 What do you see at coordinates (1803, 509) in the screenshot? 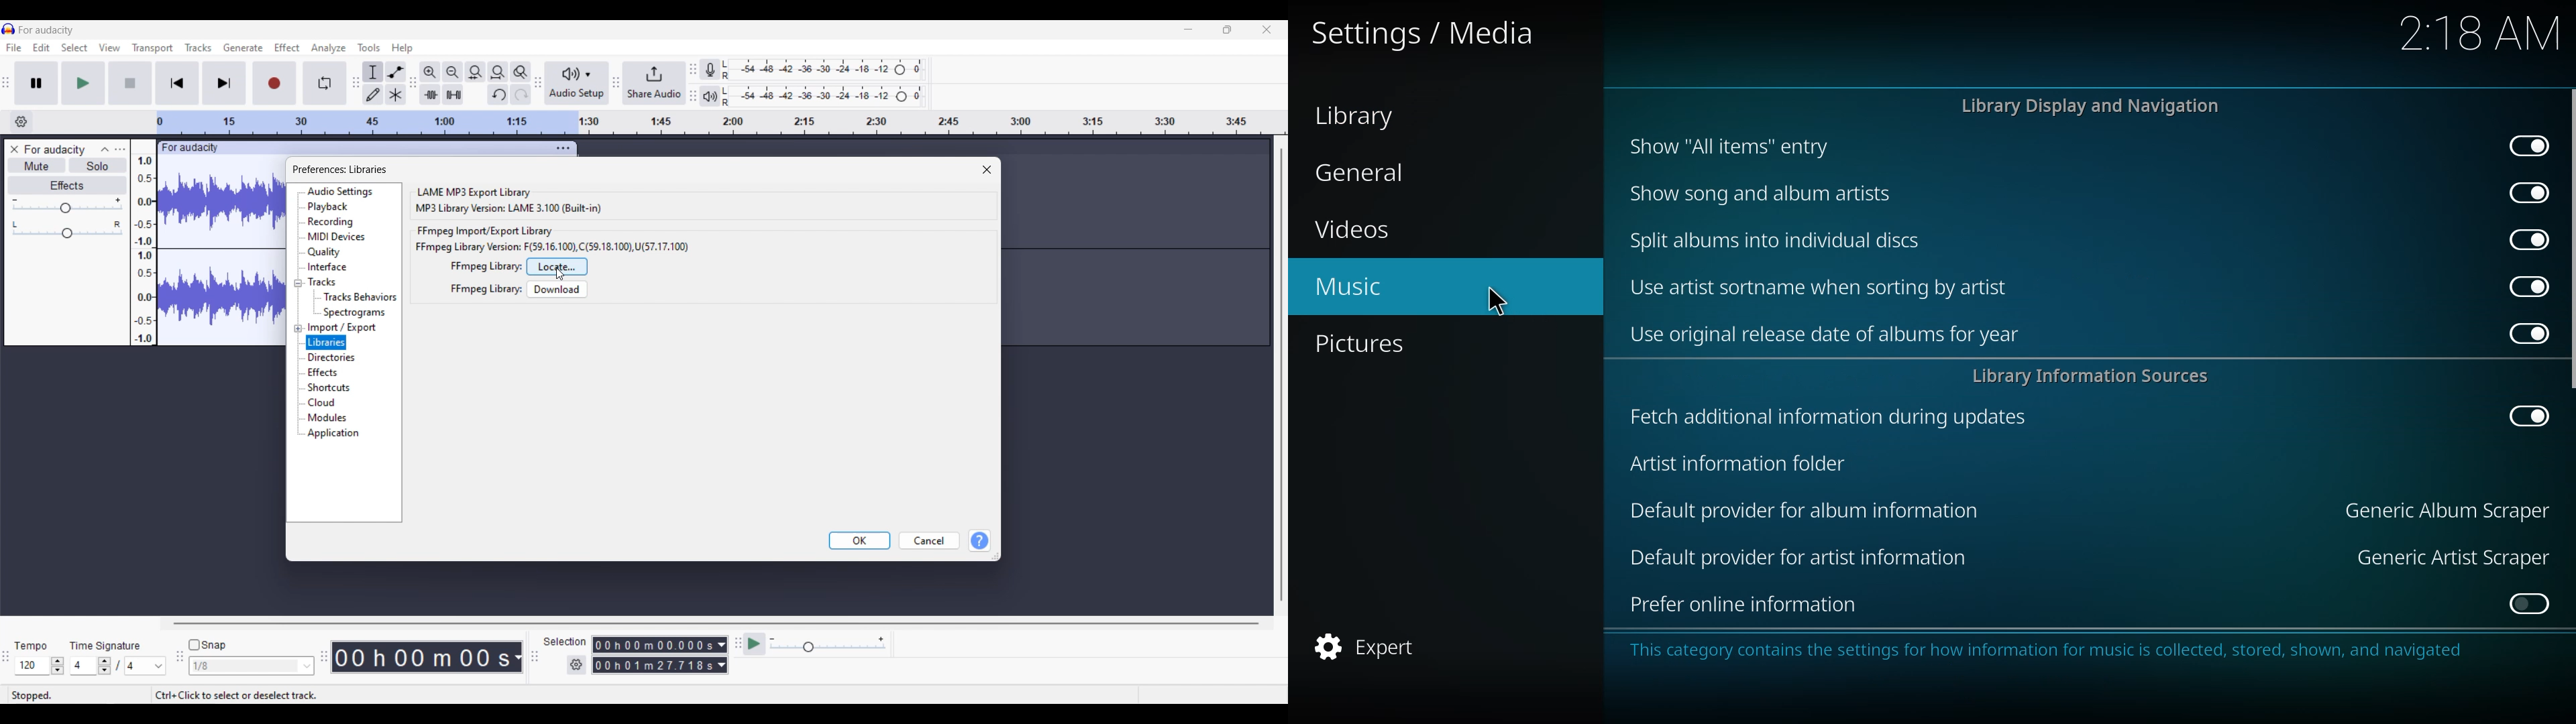
I see `default provider for album information` at bounding box center [1803, 509].